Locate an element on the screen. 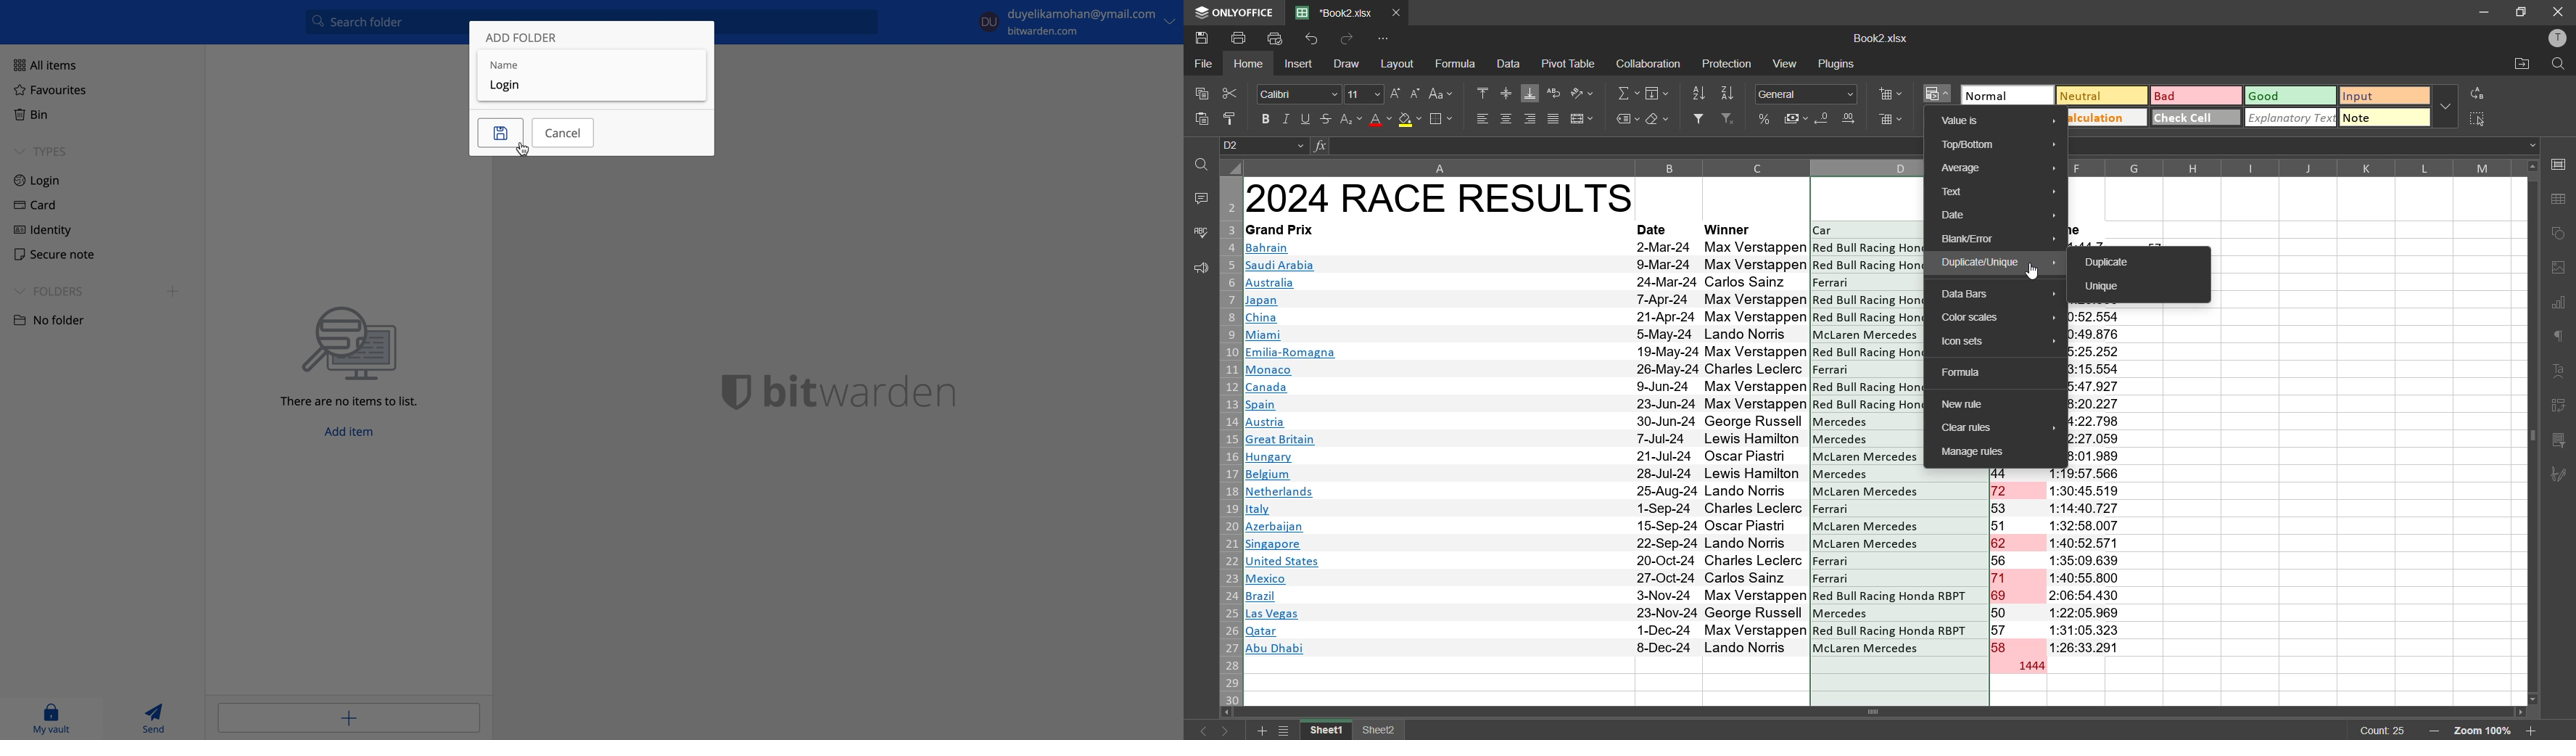 The image size is (2576, 756). race results  is located at coordinates (1440, 197).